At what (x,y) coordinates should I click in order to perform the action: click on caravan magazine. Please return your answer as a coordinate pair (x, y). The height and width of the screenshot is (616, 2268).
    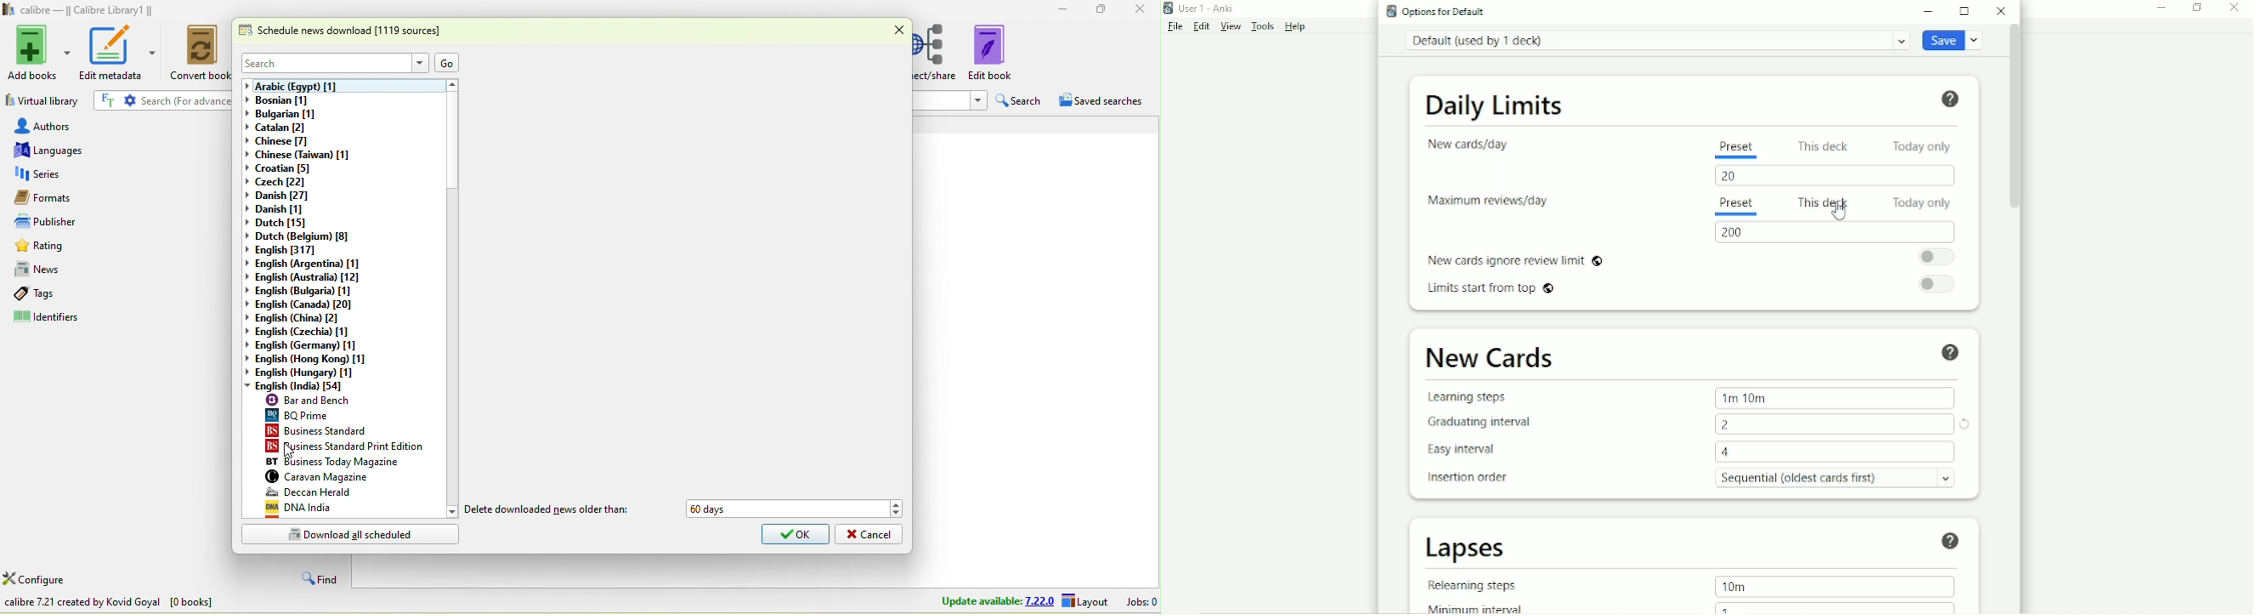
    Looking at the image, I should click on (351, 477).